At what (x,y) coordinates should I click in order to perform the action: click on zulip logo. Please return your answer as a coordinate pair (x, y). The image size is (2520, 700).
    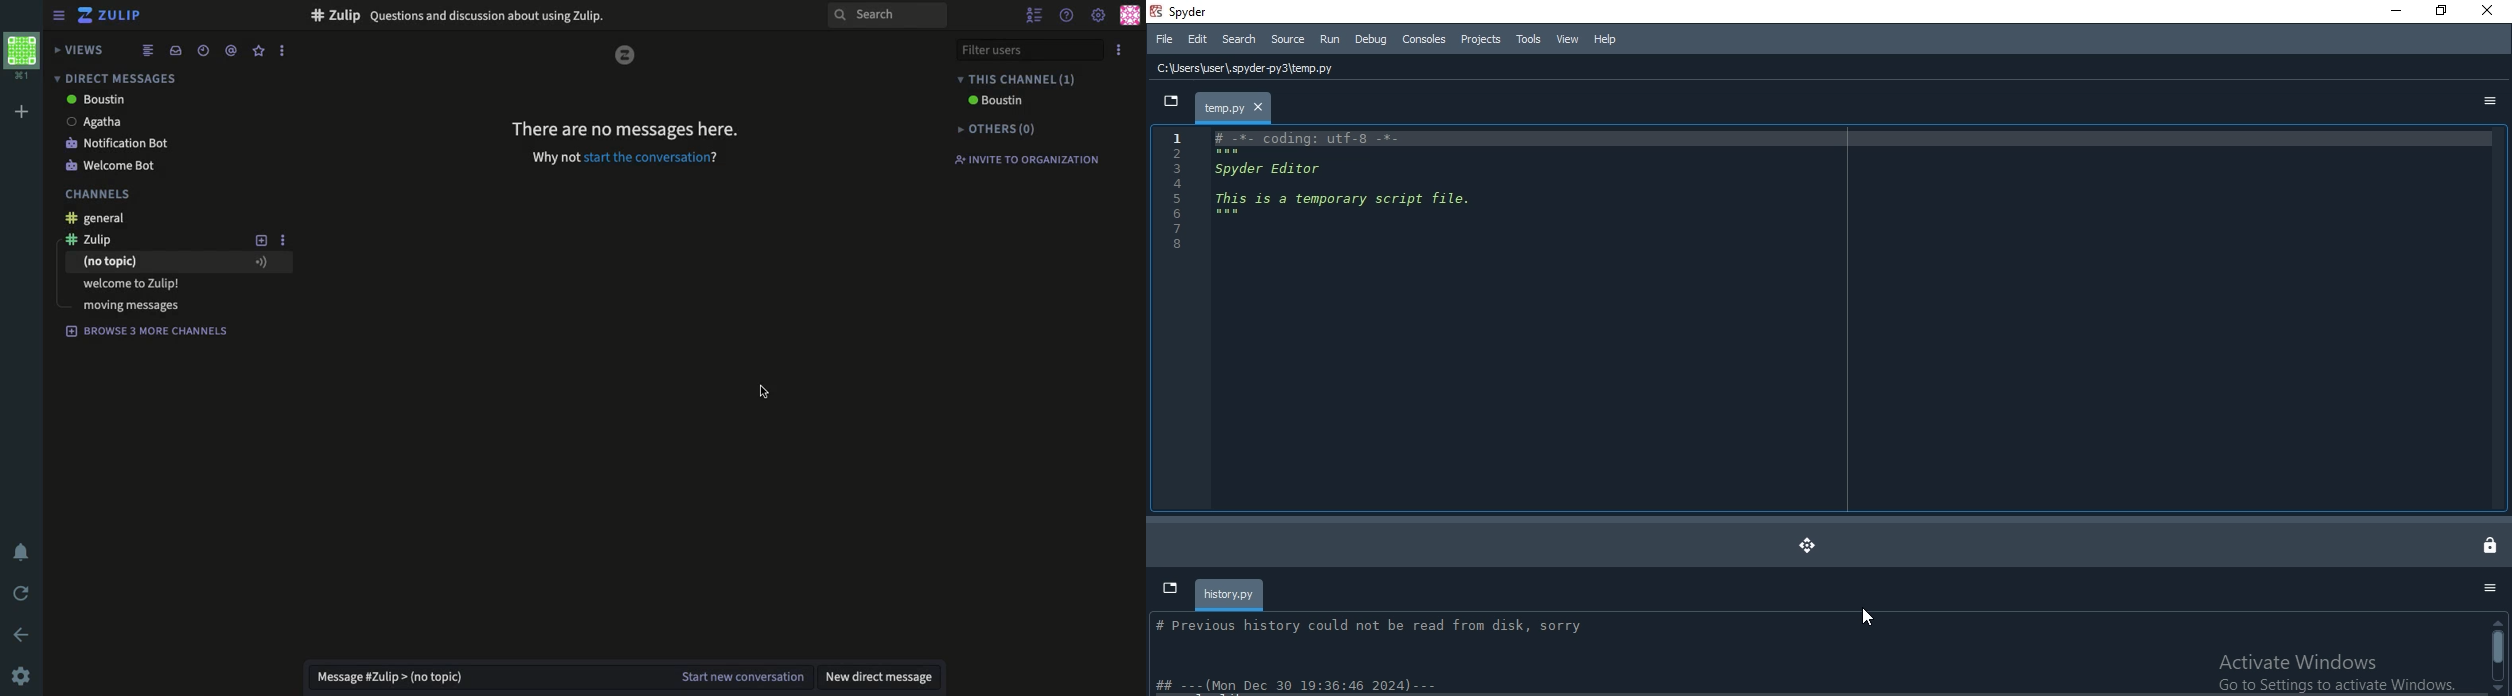
    Looking at the image, I should click on (85, 15).